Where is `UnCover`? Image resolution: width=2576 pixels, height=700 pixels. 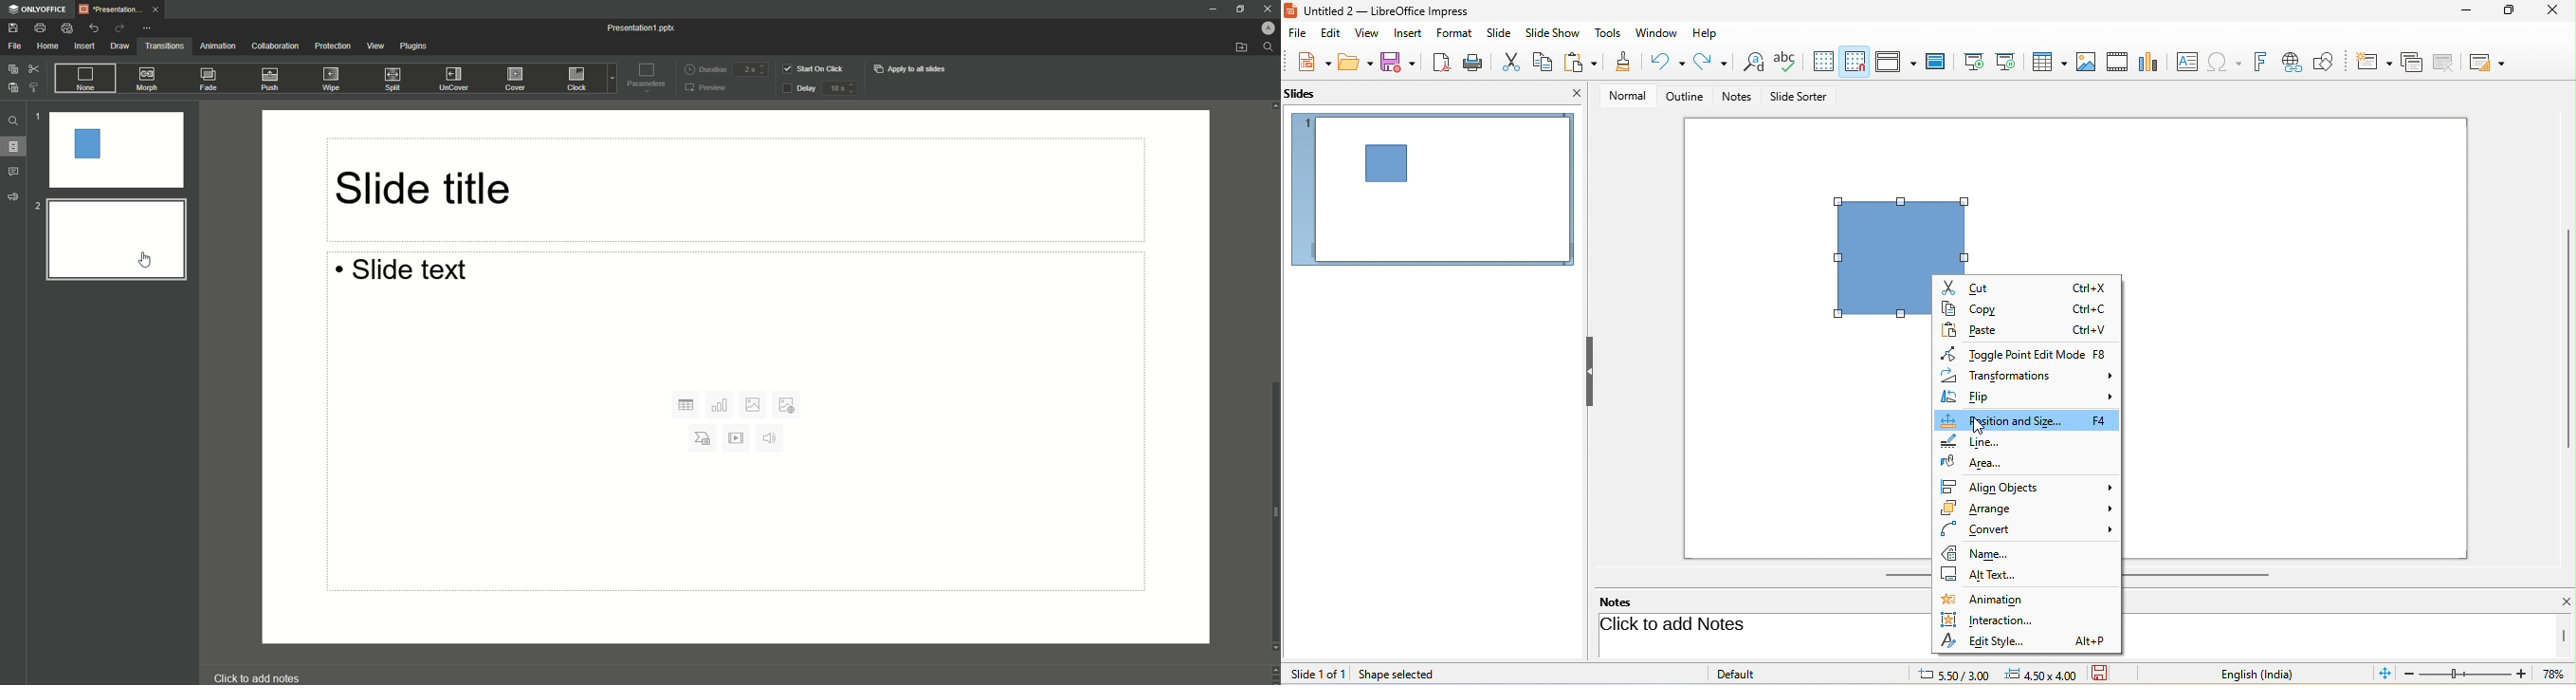
UnCover is located at coordinates (452, 80).